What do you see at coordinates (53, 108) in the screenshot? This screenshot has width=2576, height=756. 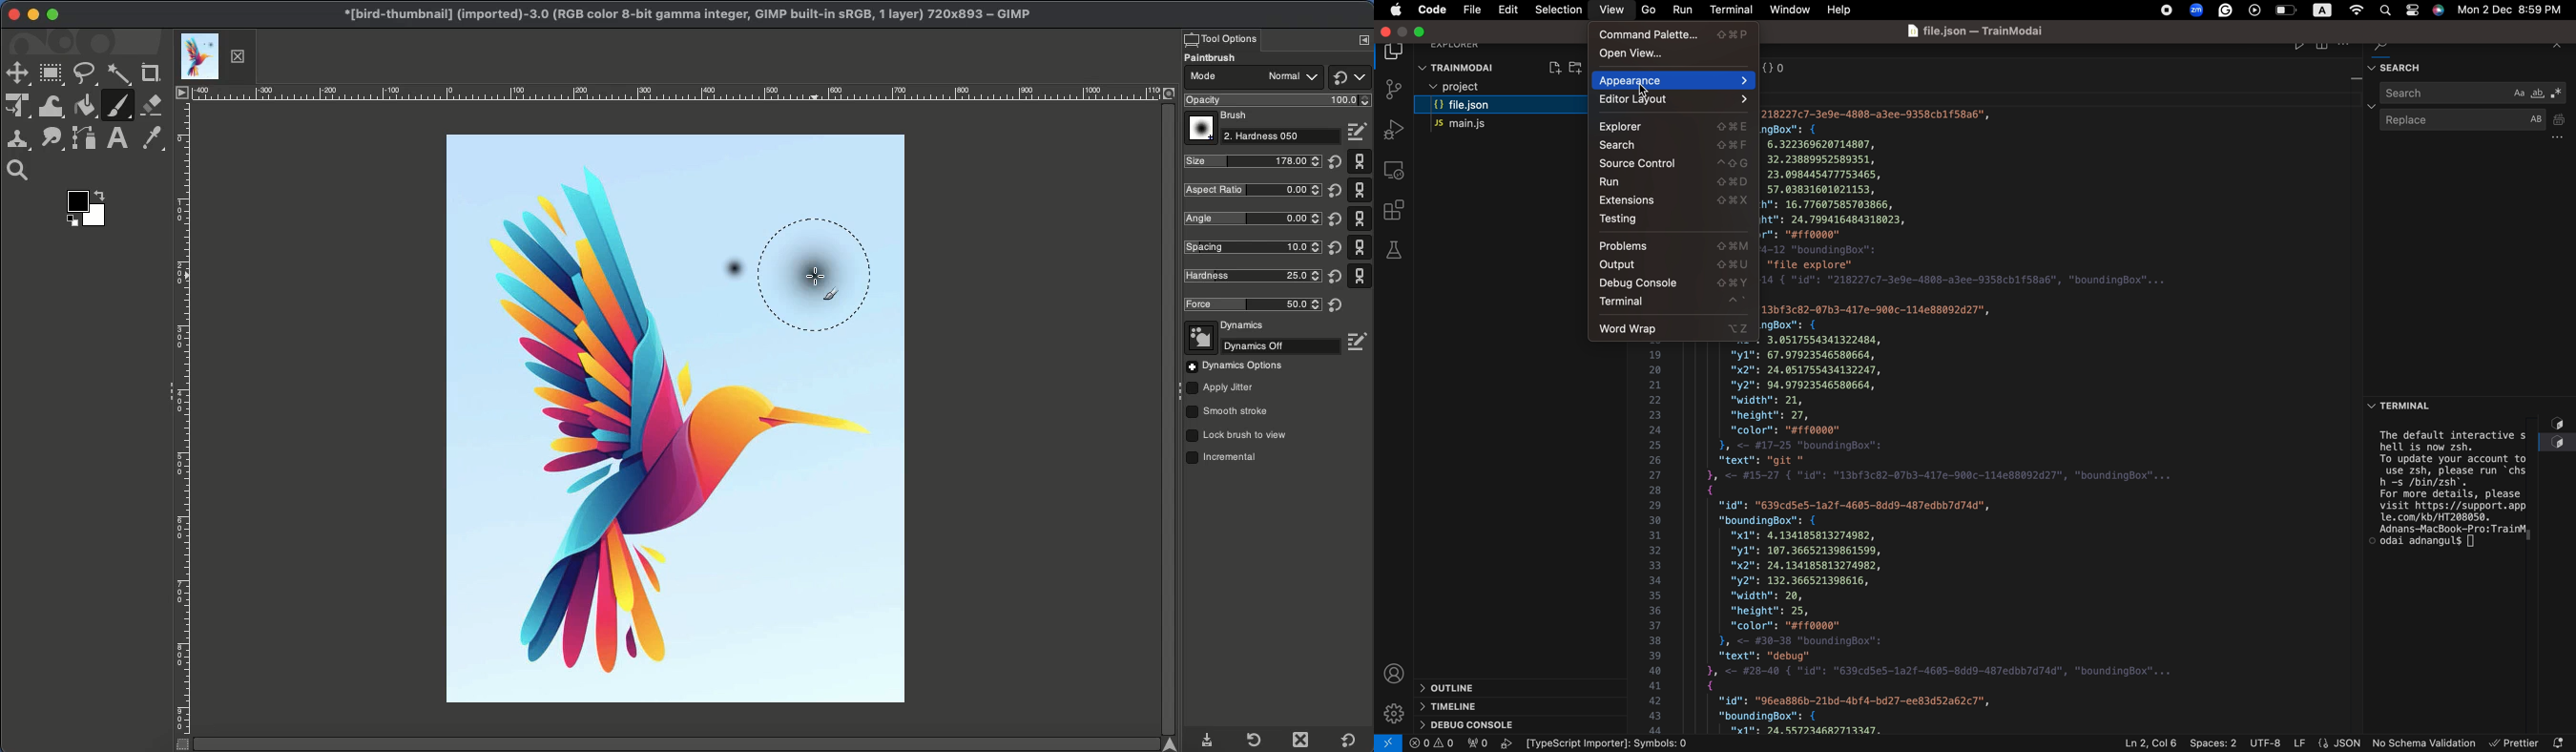 I see `Warp transformations` at bounding box center [53, 108].